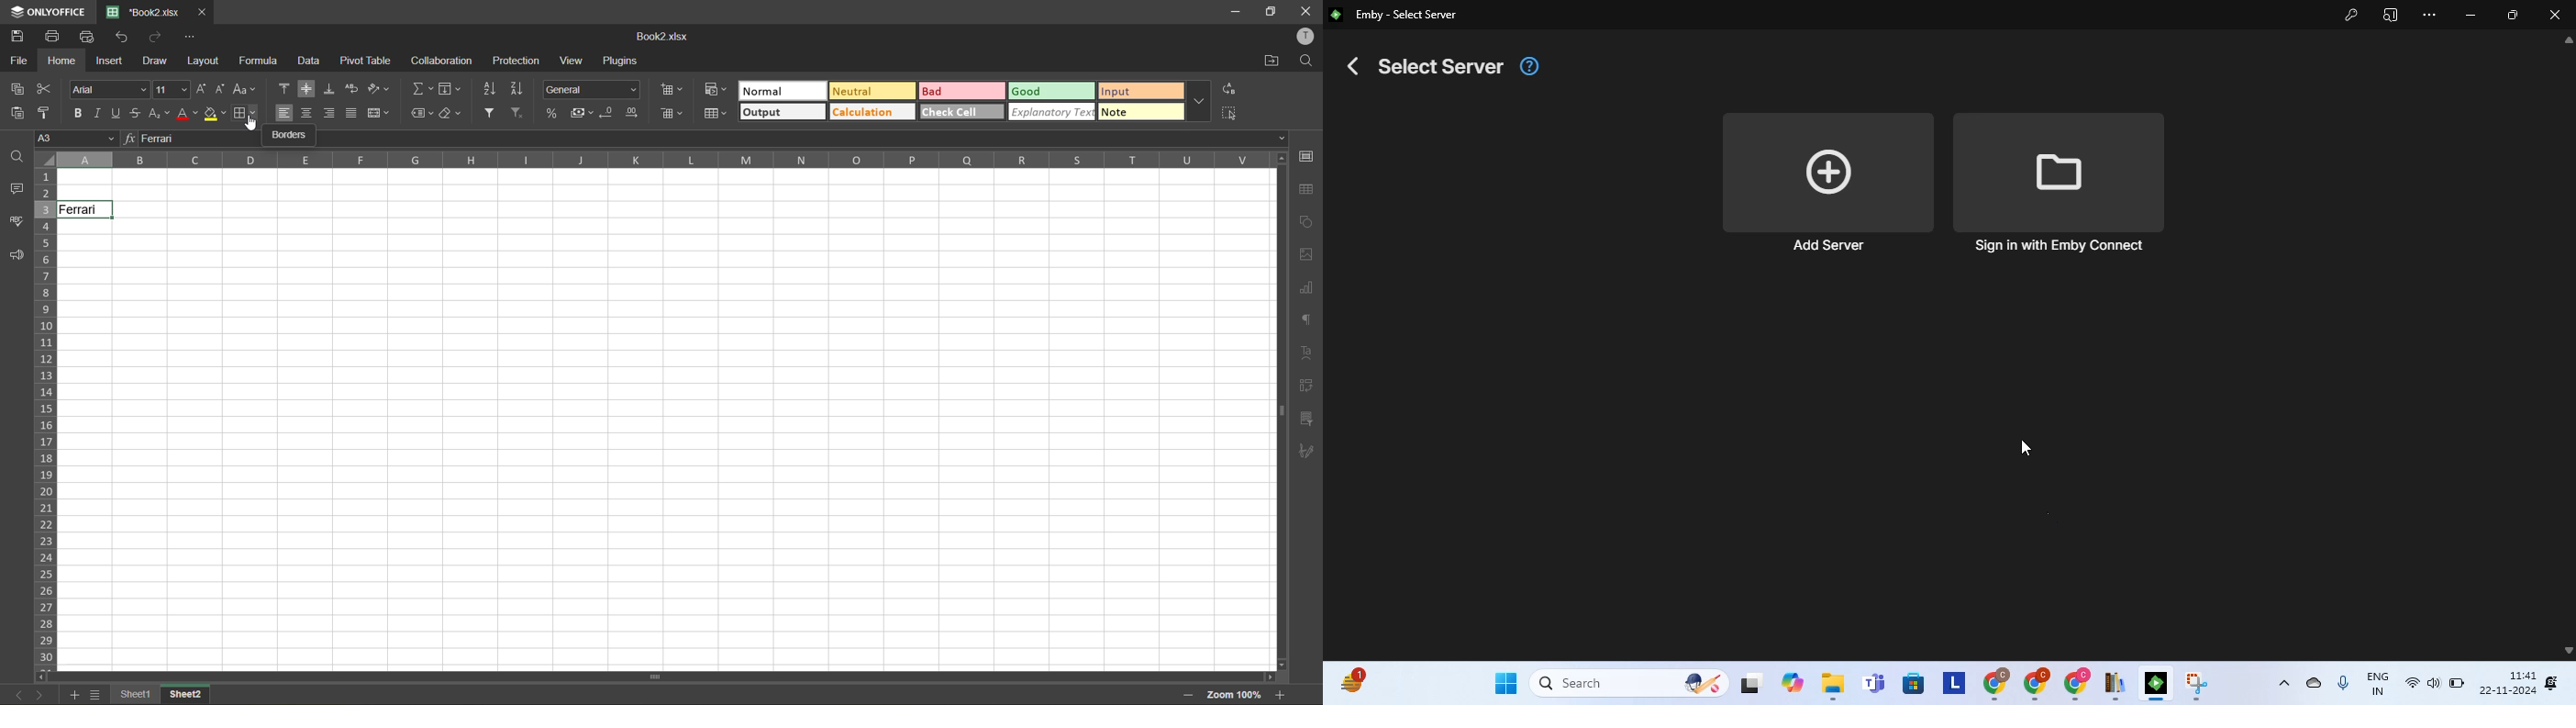 The width and height of the screenshot is (2576, 728). Describe the element at coordinates (97, 214) in the screenshot. I see `Cursor` at that location.